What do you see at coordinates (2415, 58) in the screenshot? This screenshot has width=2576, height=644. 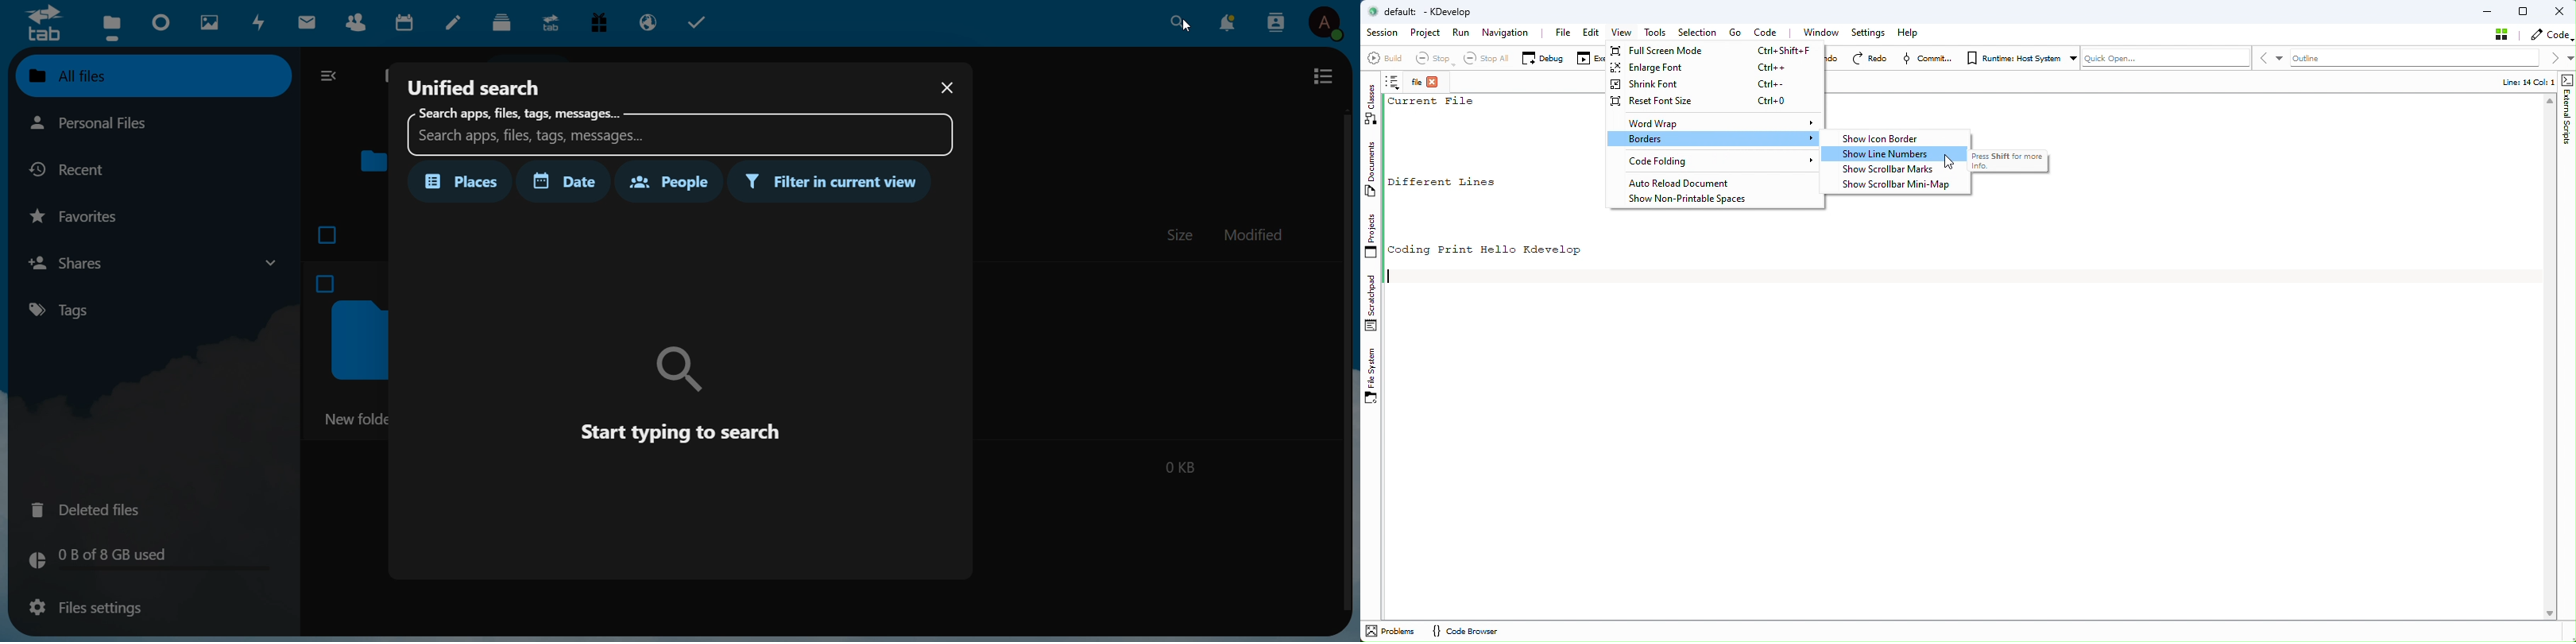 I see `Outline` at bounding box center [2415, 58].